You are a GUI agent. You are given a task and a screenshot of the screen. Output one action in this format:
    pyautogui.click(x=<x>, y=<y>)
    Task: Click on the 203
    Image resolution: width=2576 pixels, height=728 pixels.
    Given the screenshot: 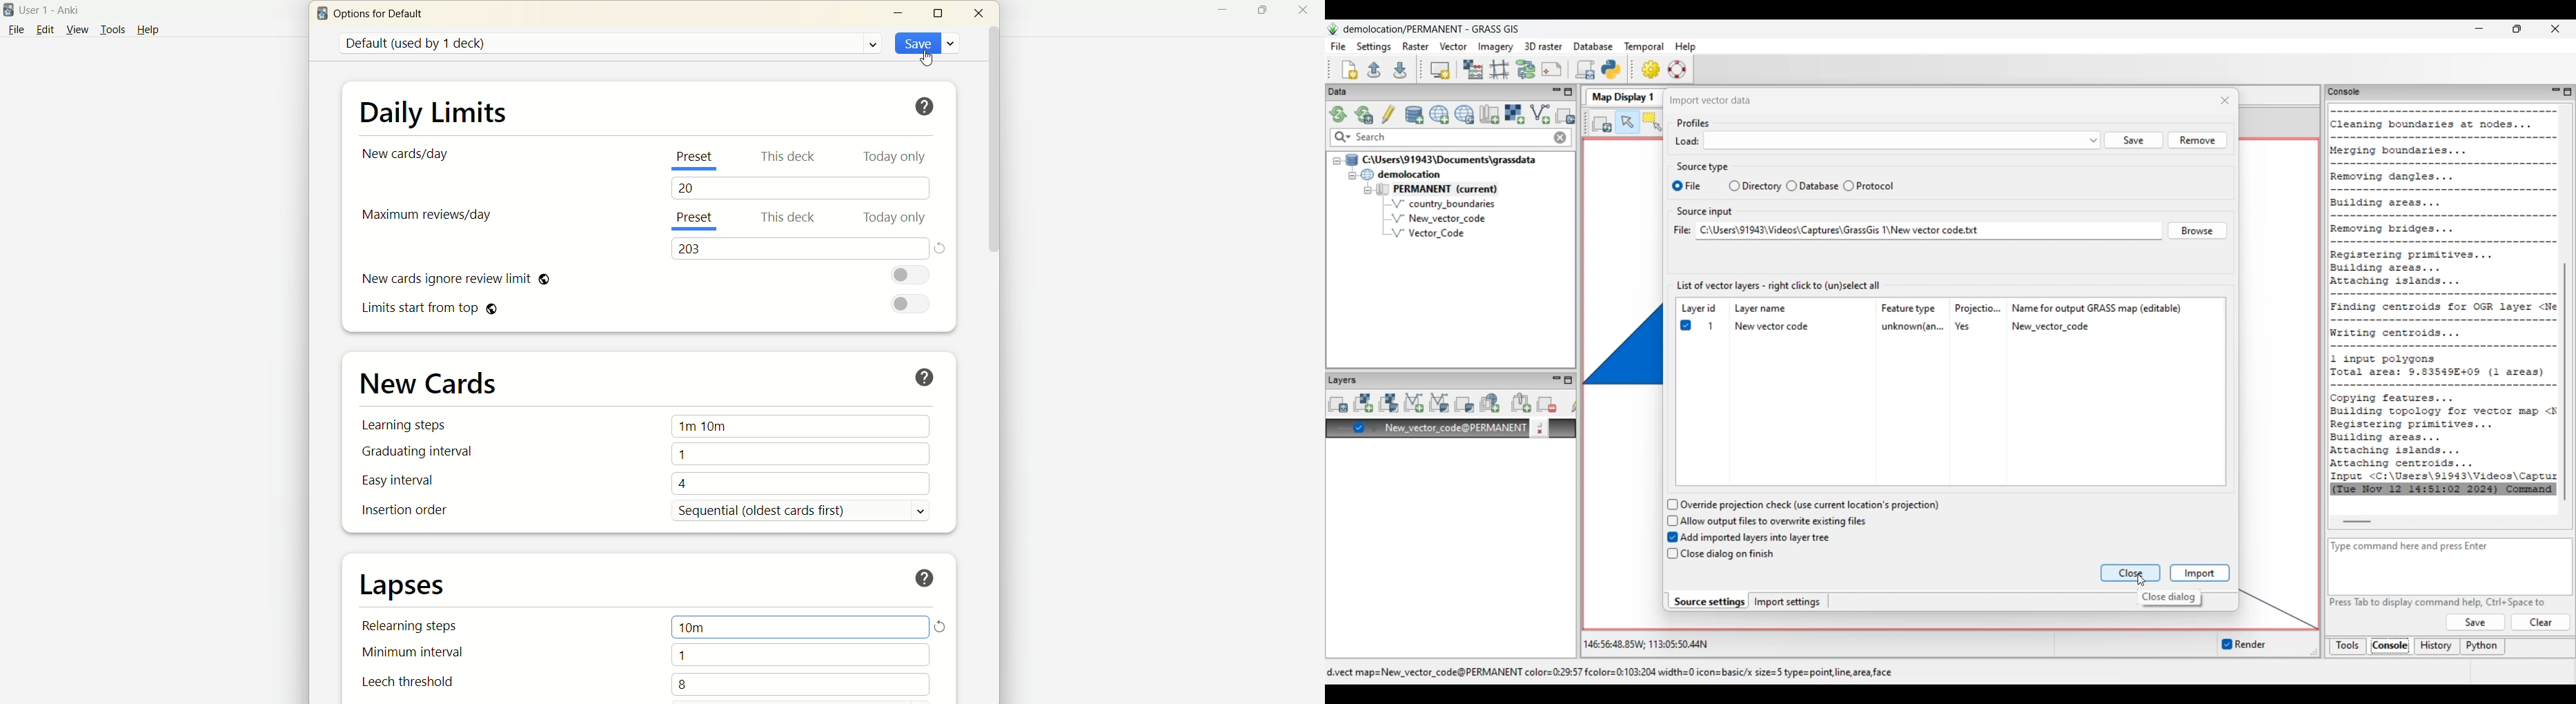 What is the action you would take?
    pyautogui.click(x=798, y=248)
    